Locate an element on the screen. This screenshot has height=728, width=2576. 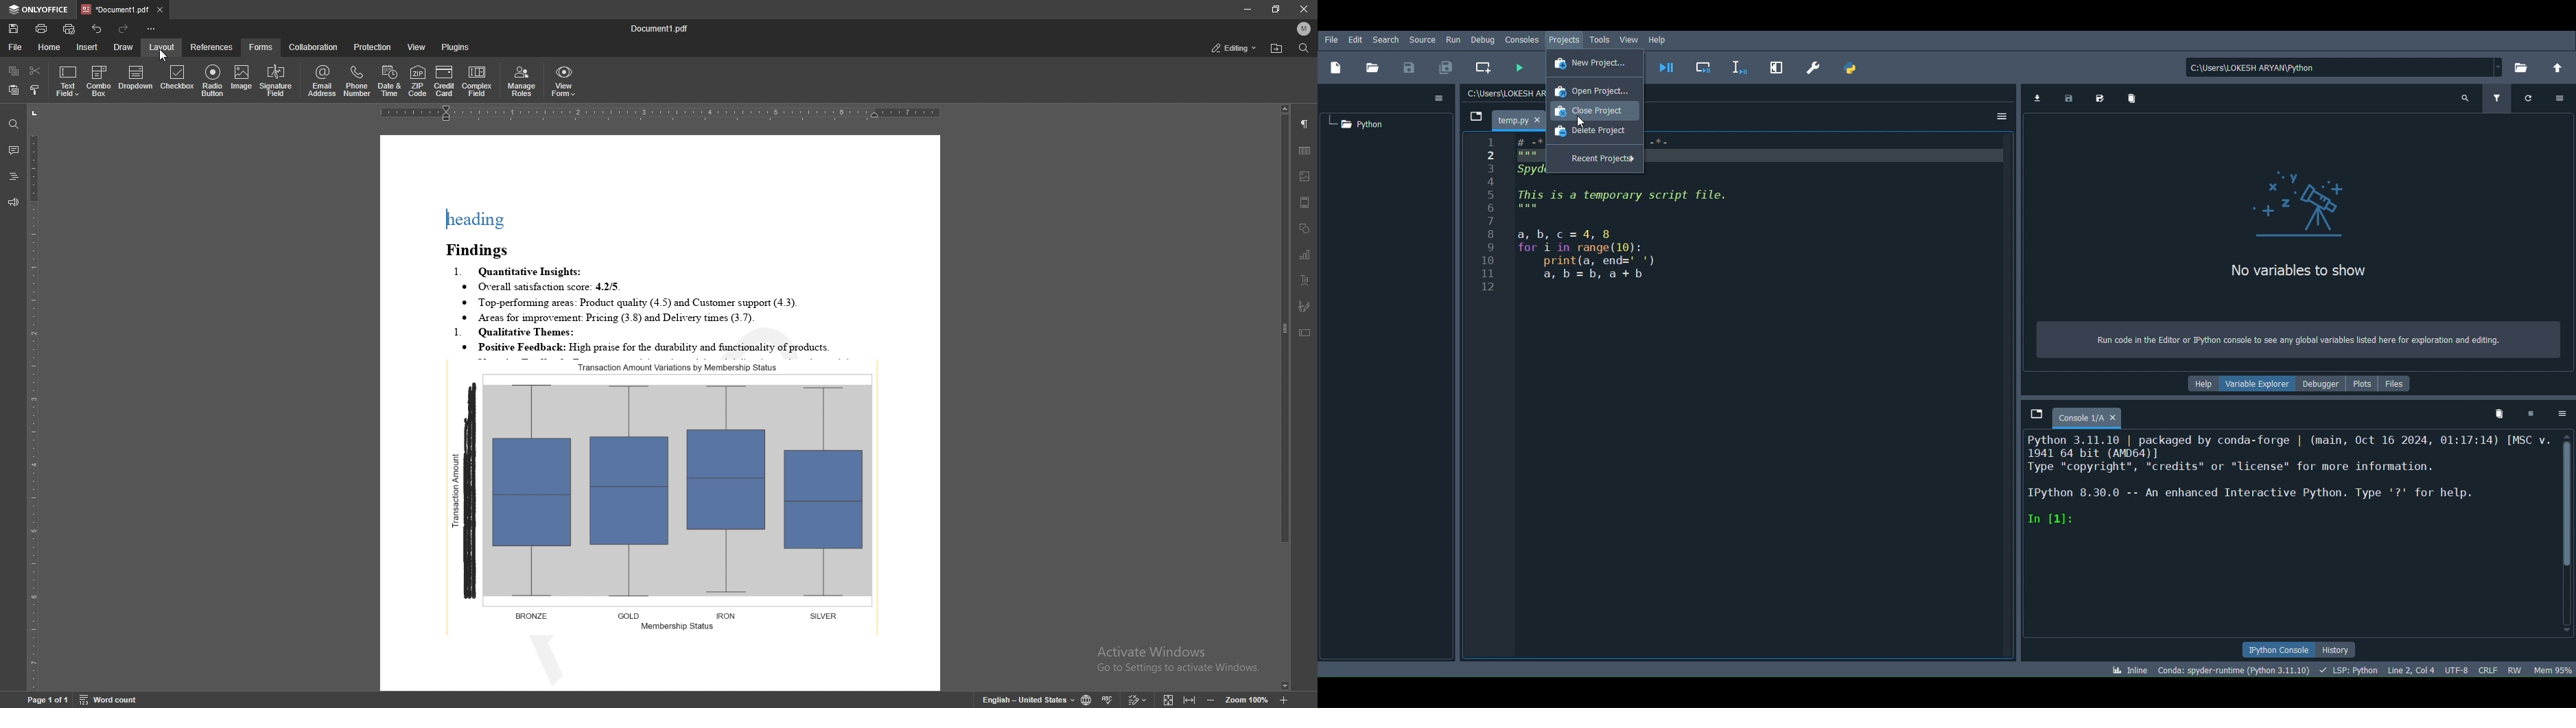
Maximize current pane (Ctrl + Alt + Shift + M) is located at coordinates (1775, 66).